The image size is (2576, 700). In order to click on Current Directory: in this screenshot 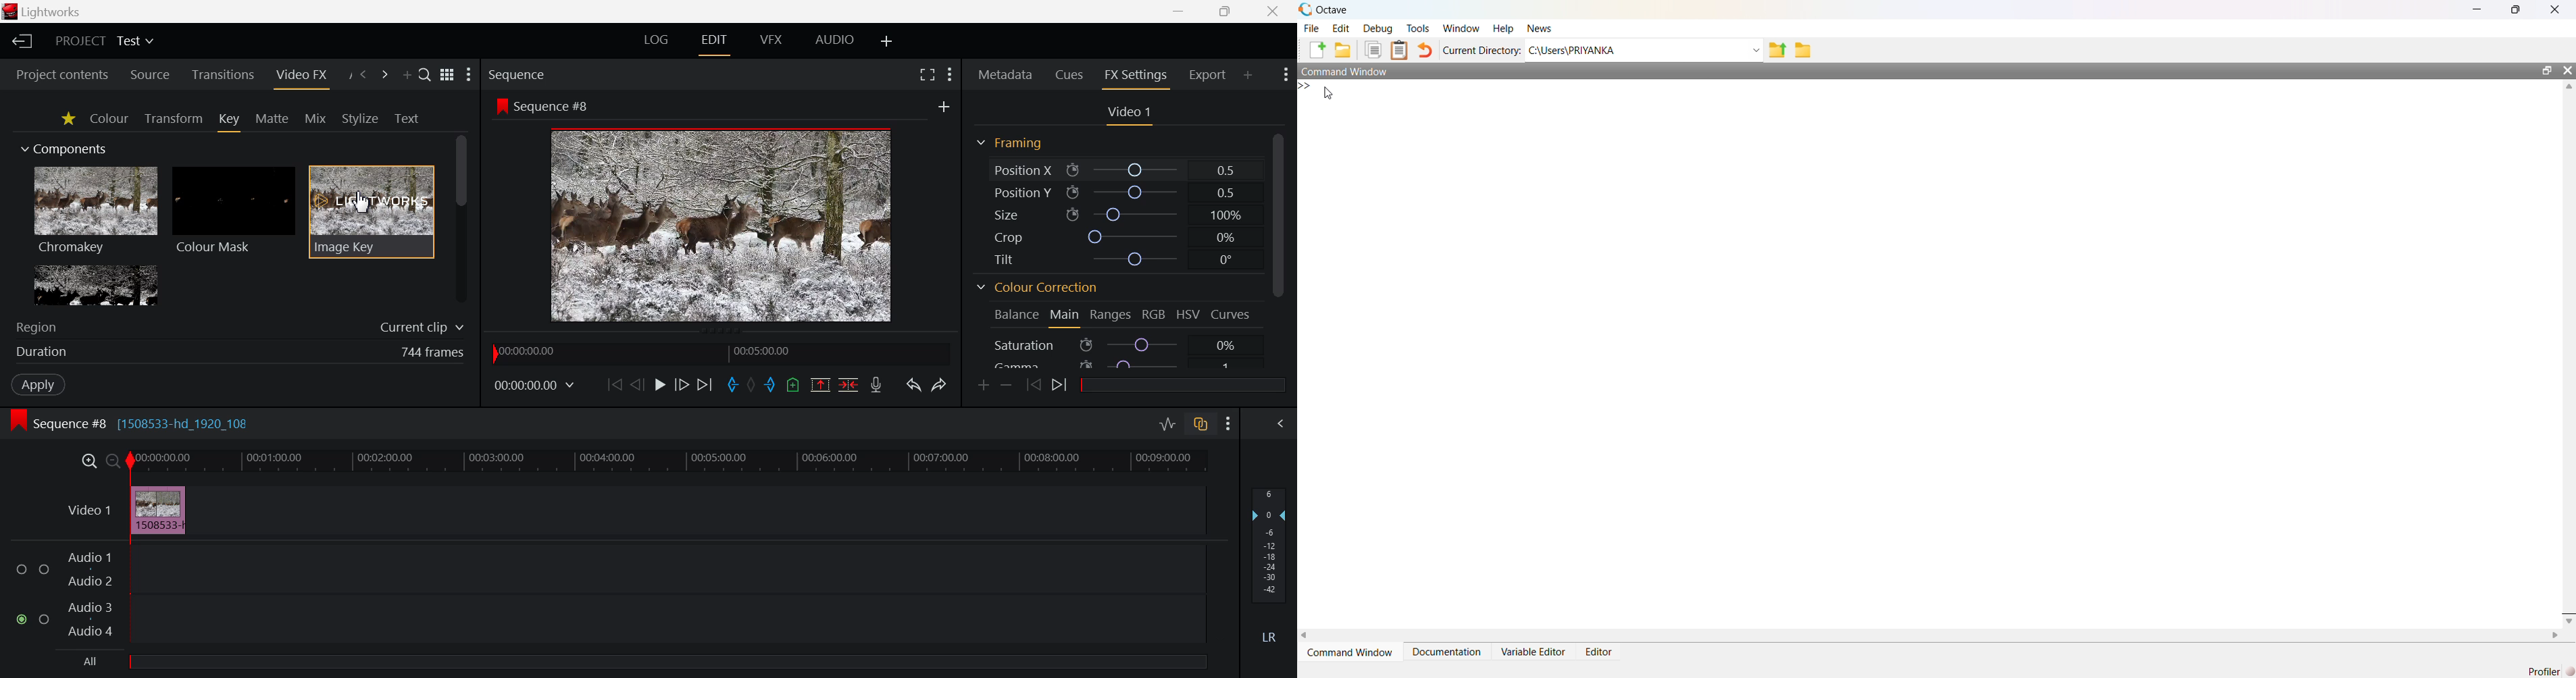, I will do `click(1484, 51)`.